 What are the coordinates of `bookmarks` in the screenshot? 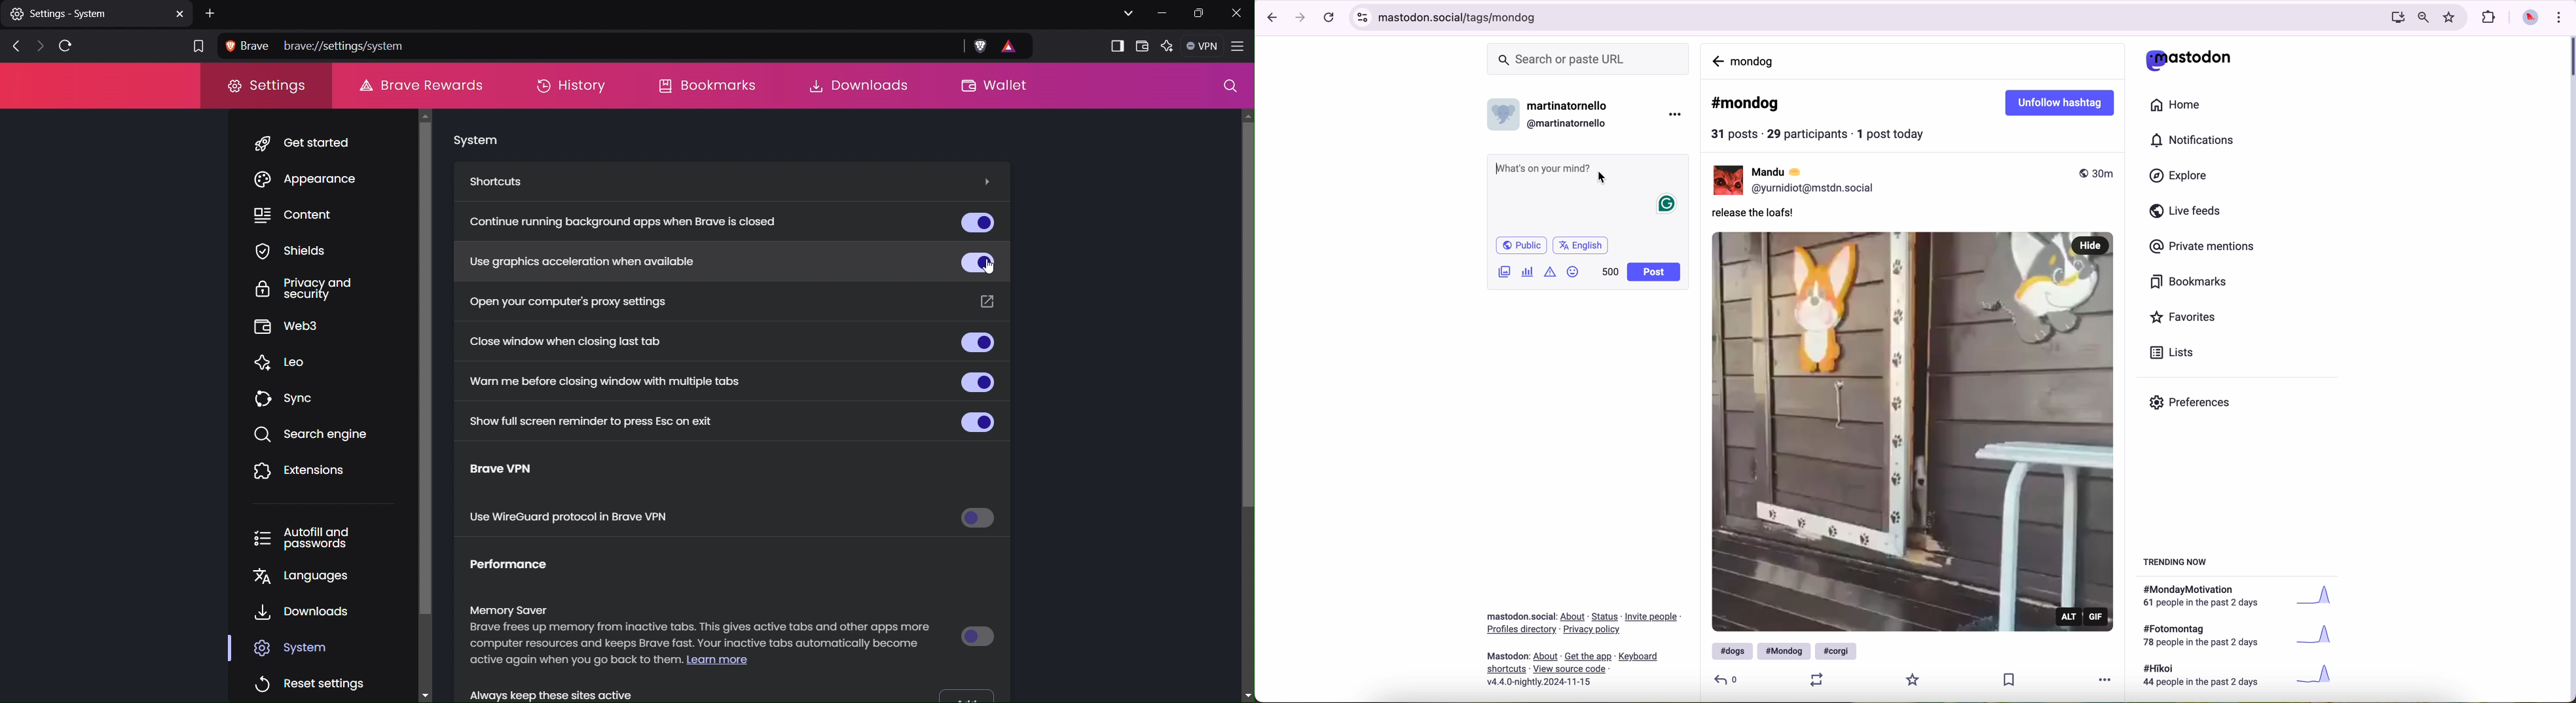 It's located at (2190, 282).